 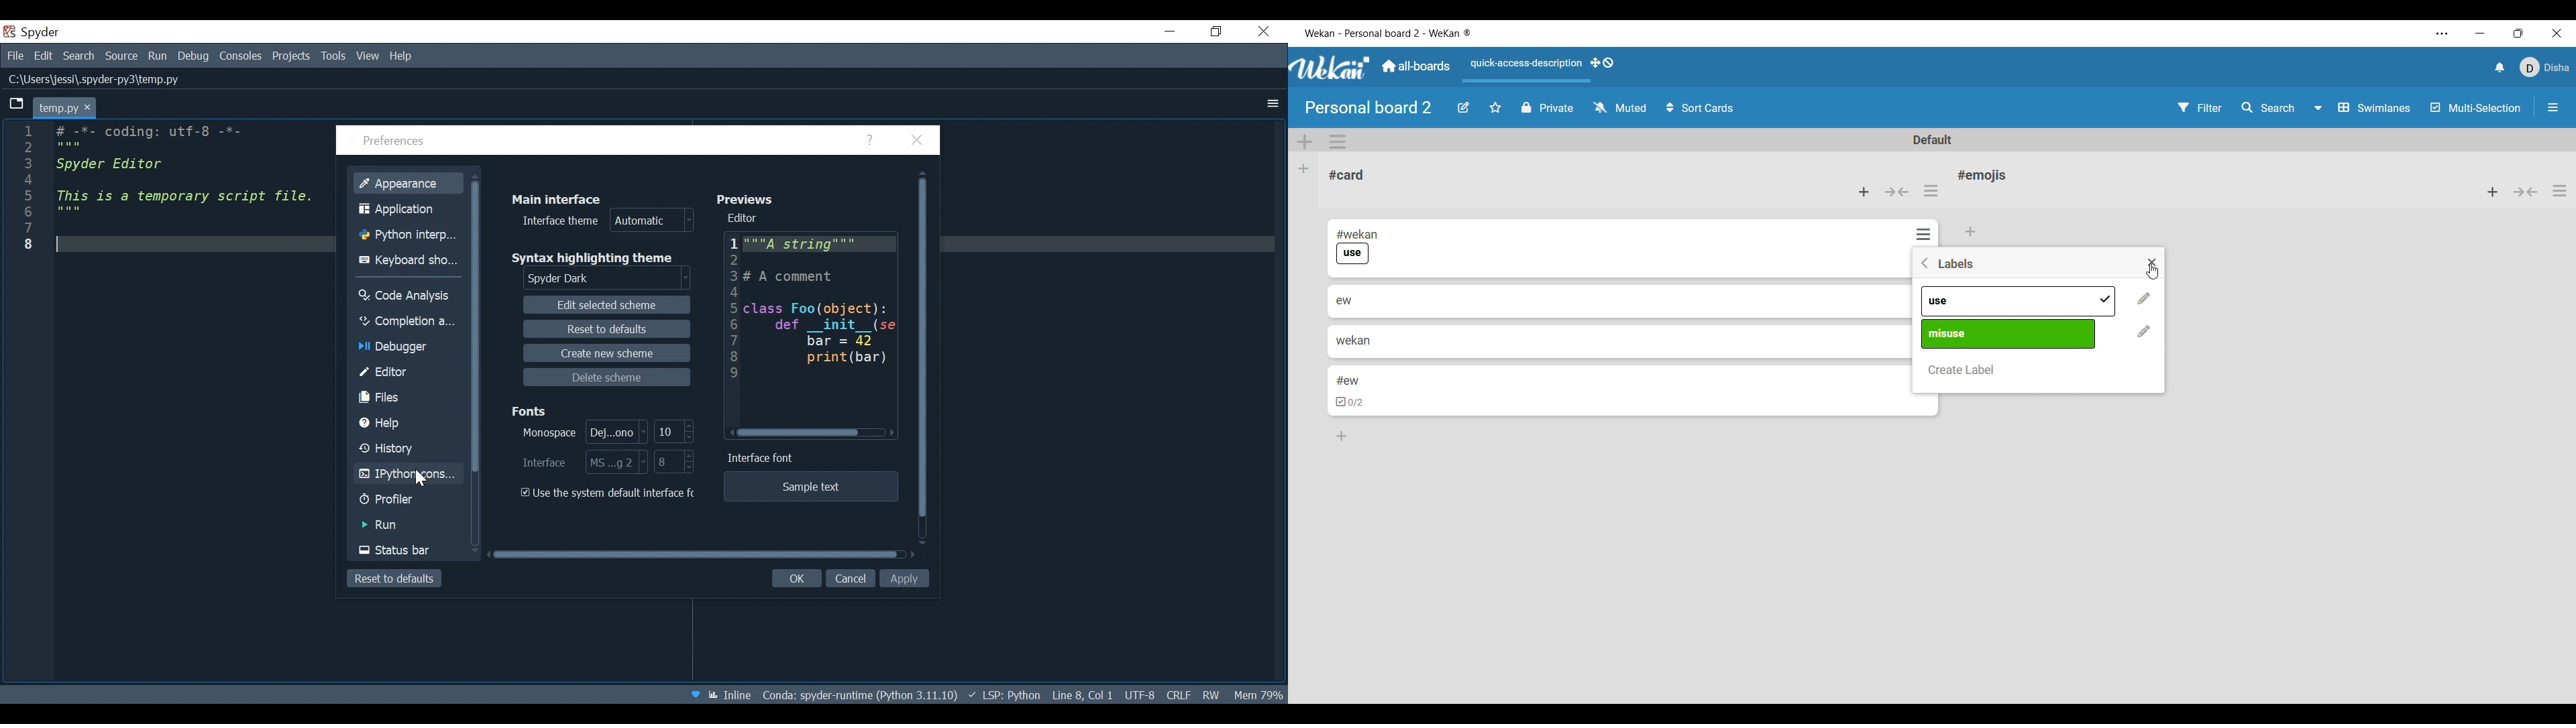 What do you see at coordinates (584, 432) in the screenshot?
I see `Select Monospace Font` at bounding box center [584, 432].